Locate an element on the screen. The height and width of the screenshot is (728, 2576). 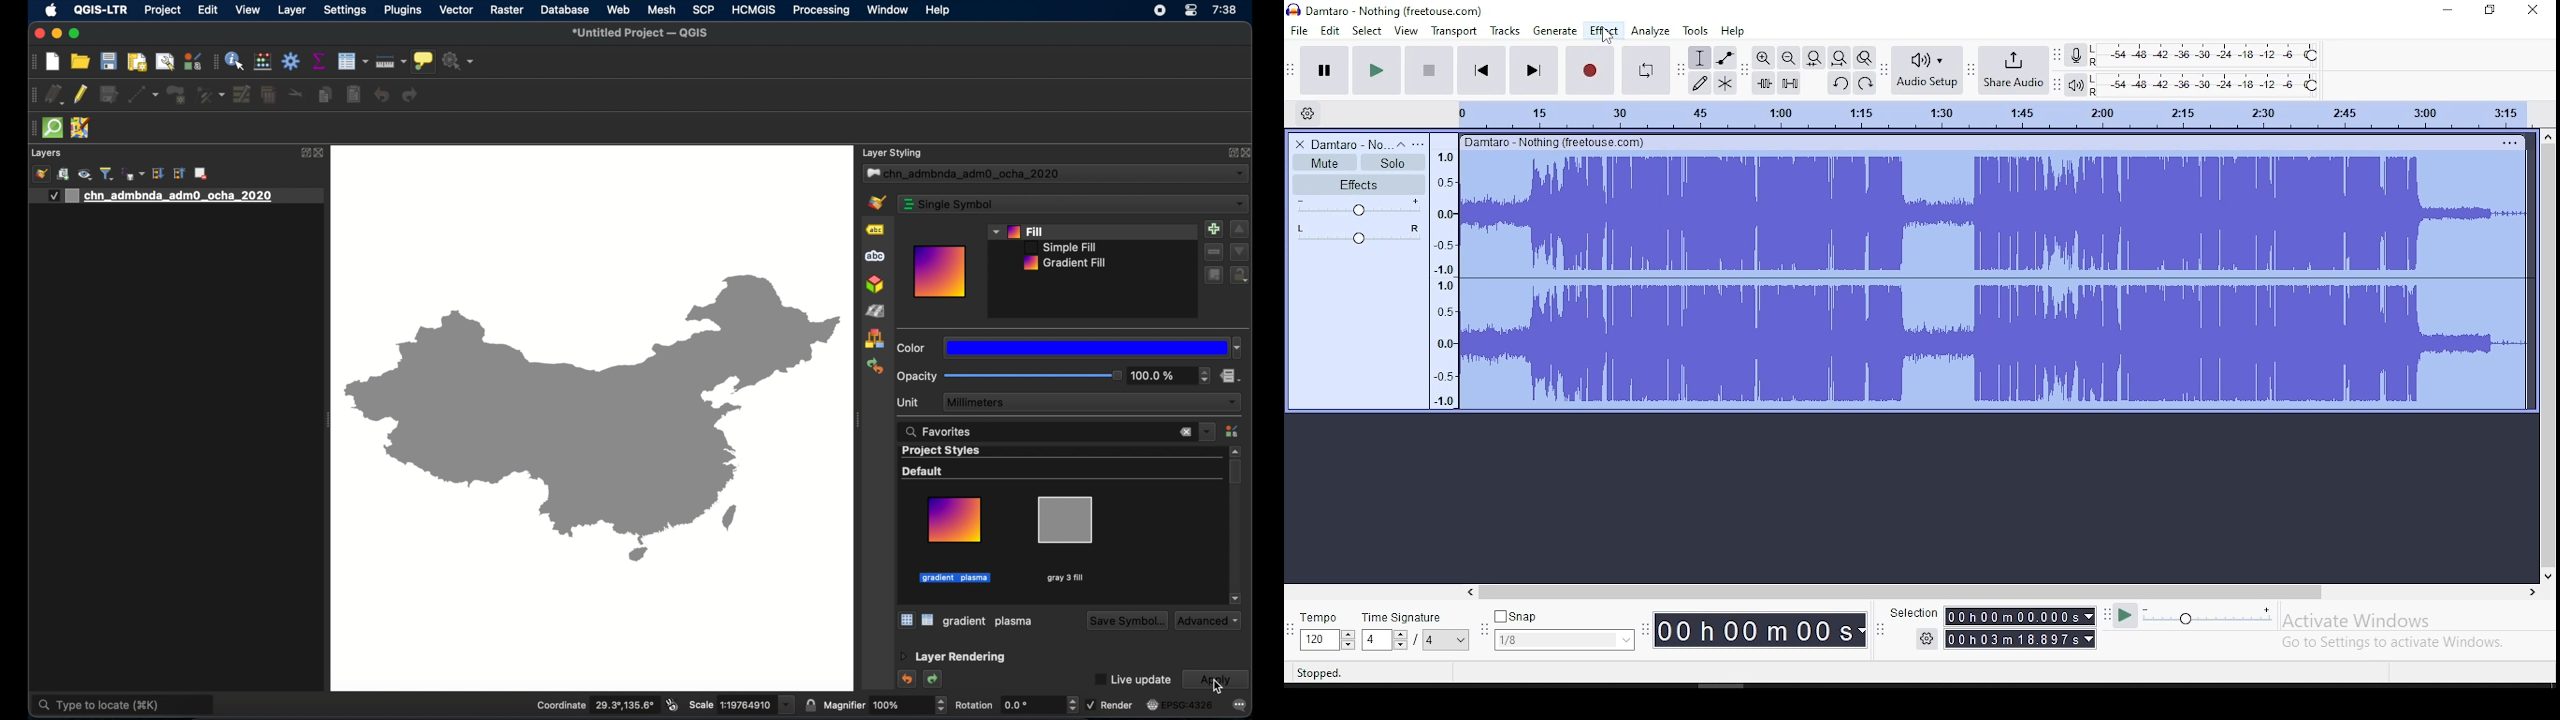
slider  is located at coordinates (1034, 375).